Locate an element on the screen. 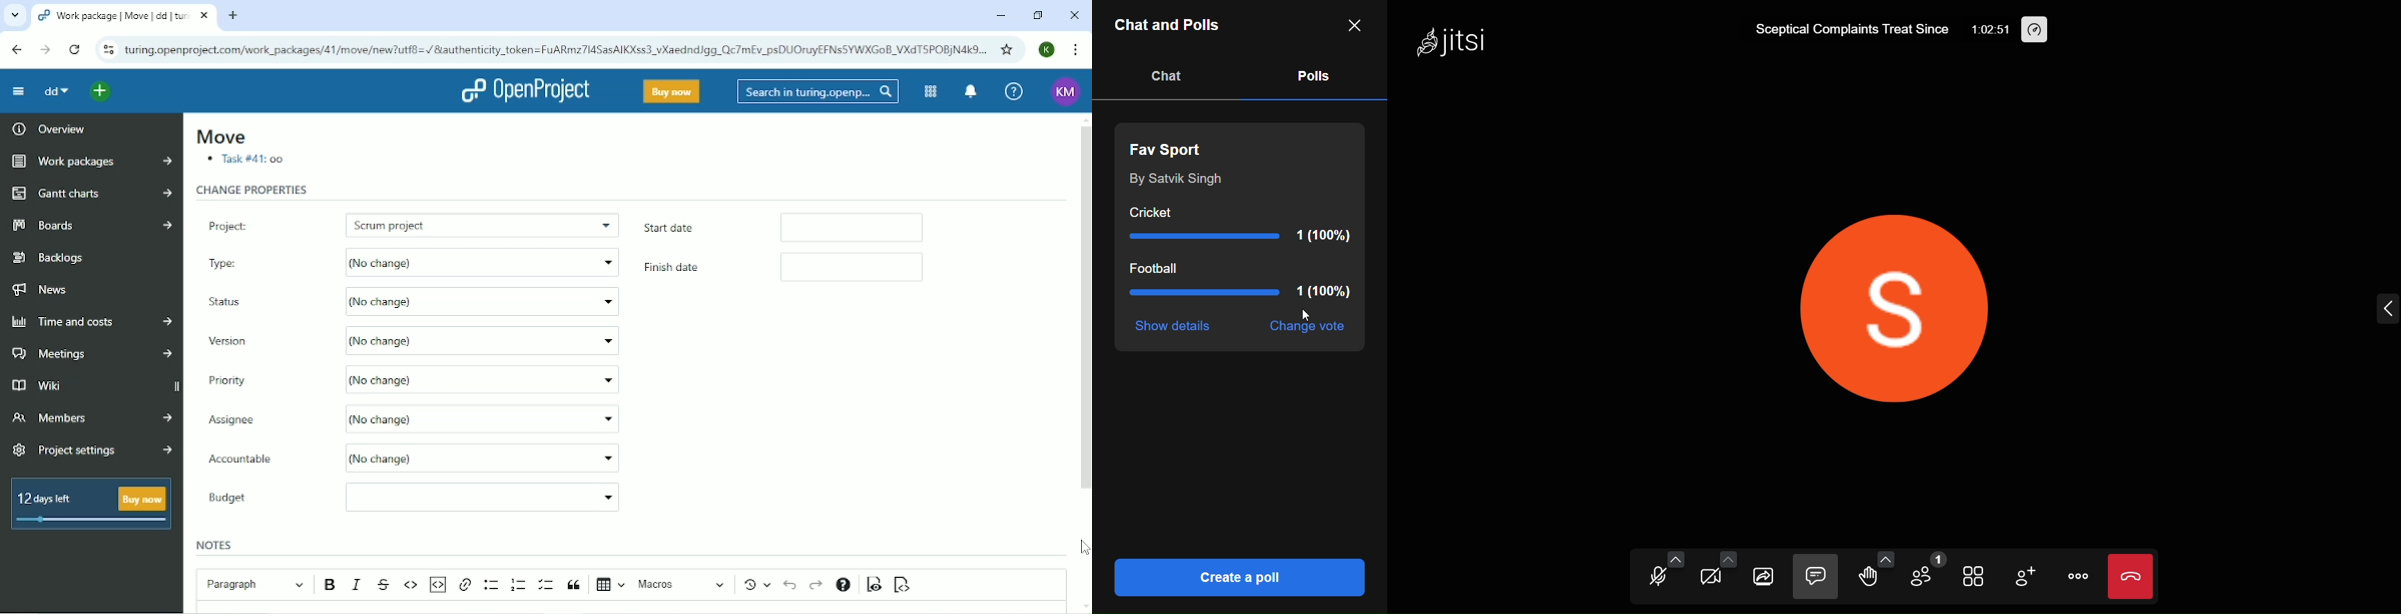 This screenshot has height=616, width=2408. polls is located at coordinates (1312, 74).